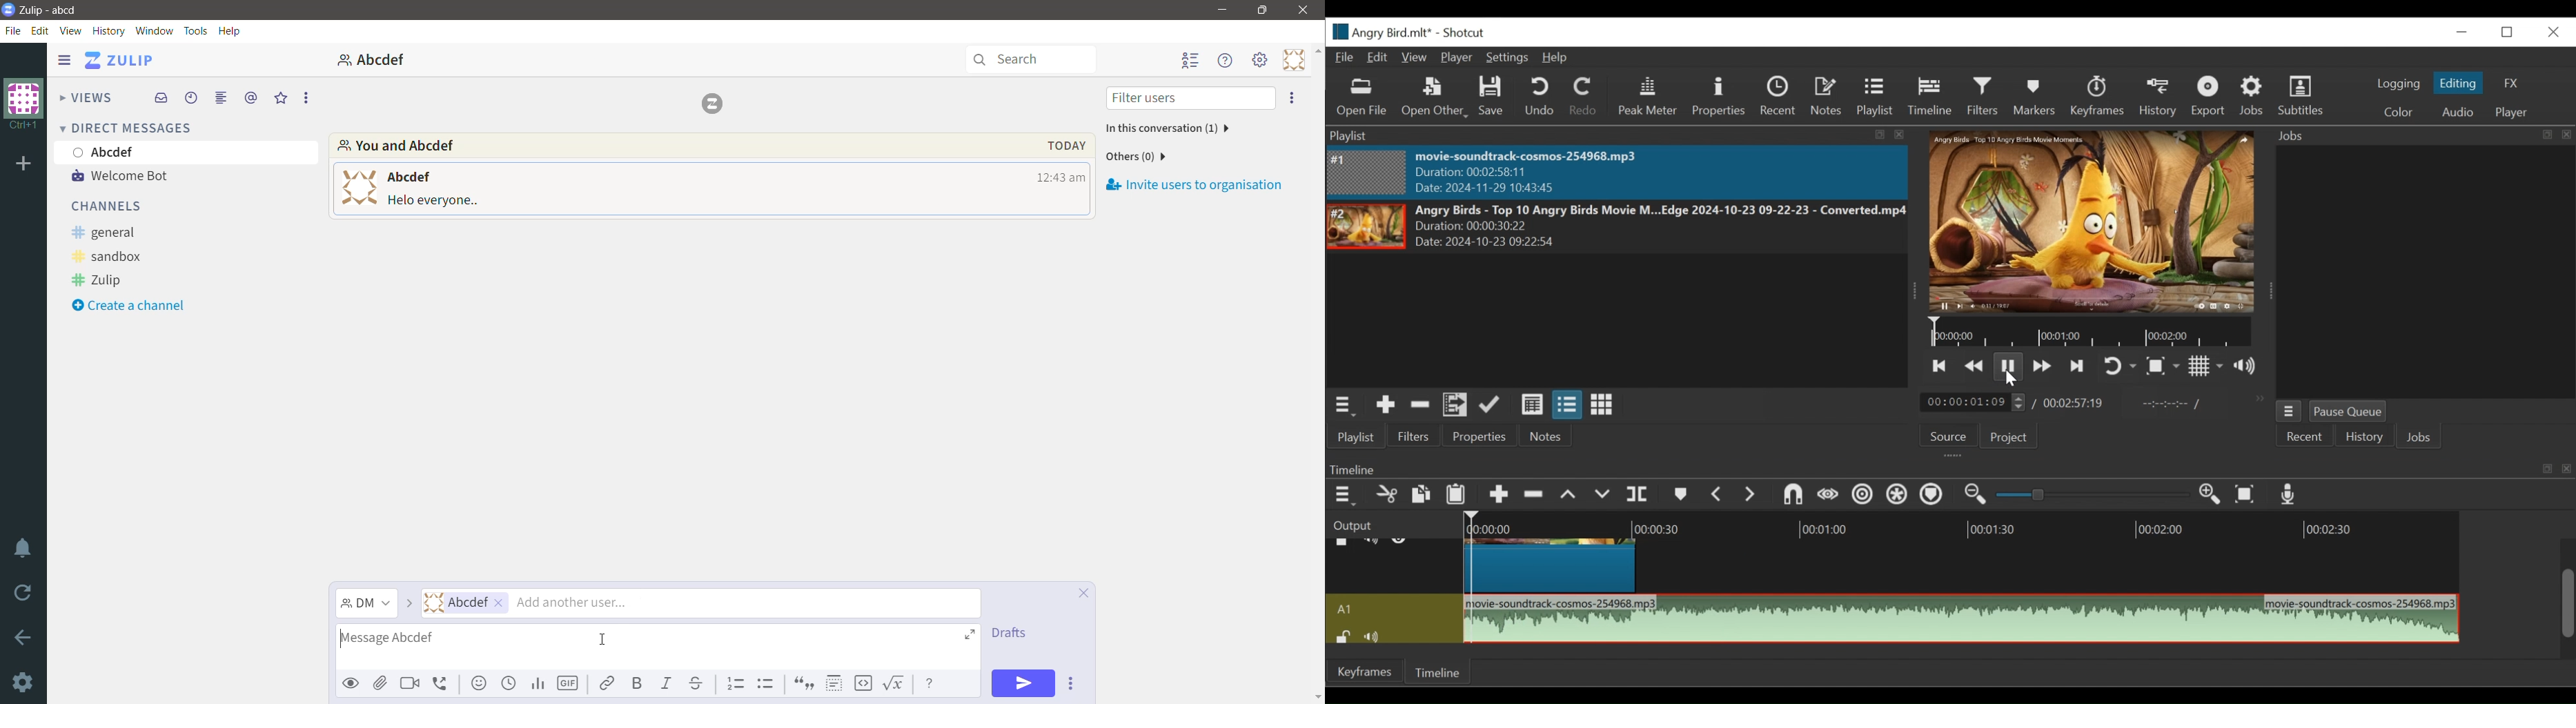 This screenshot has height=728, width=2576. I want to click on Add the source to the playlist, so click(1386, 405).